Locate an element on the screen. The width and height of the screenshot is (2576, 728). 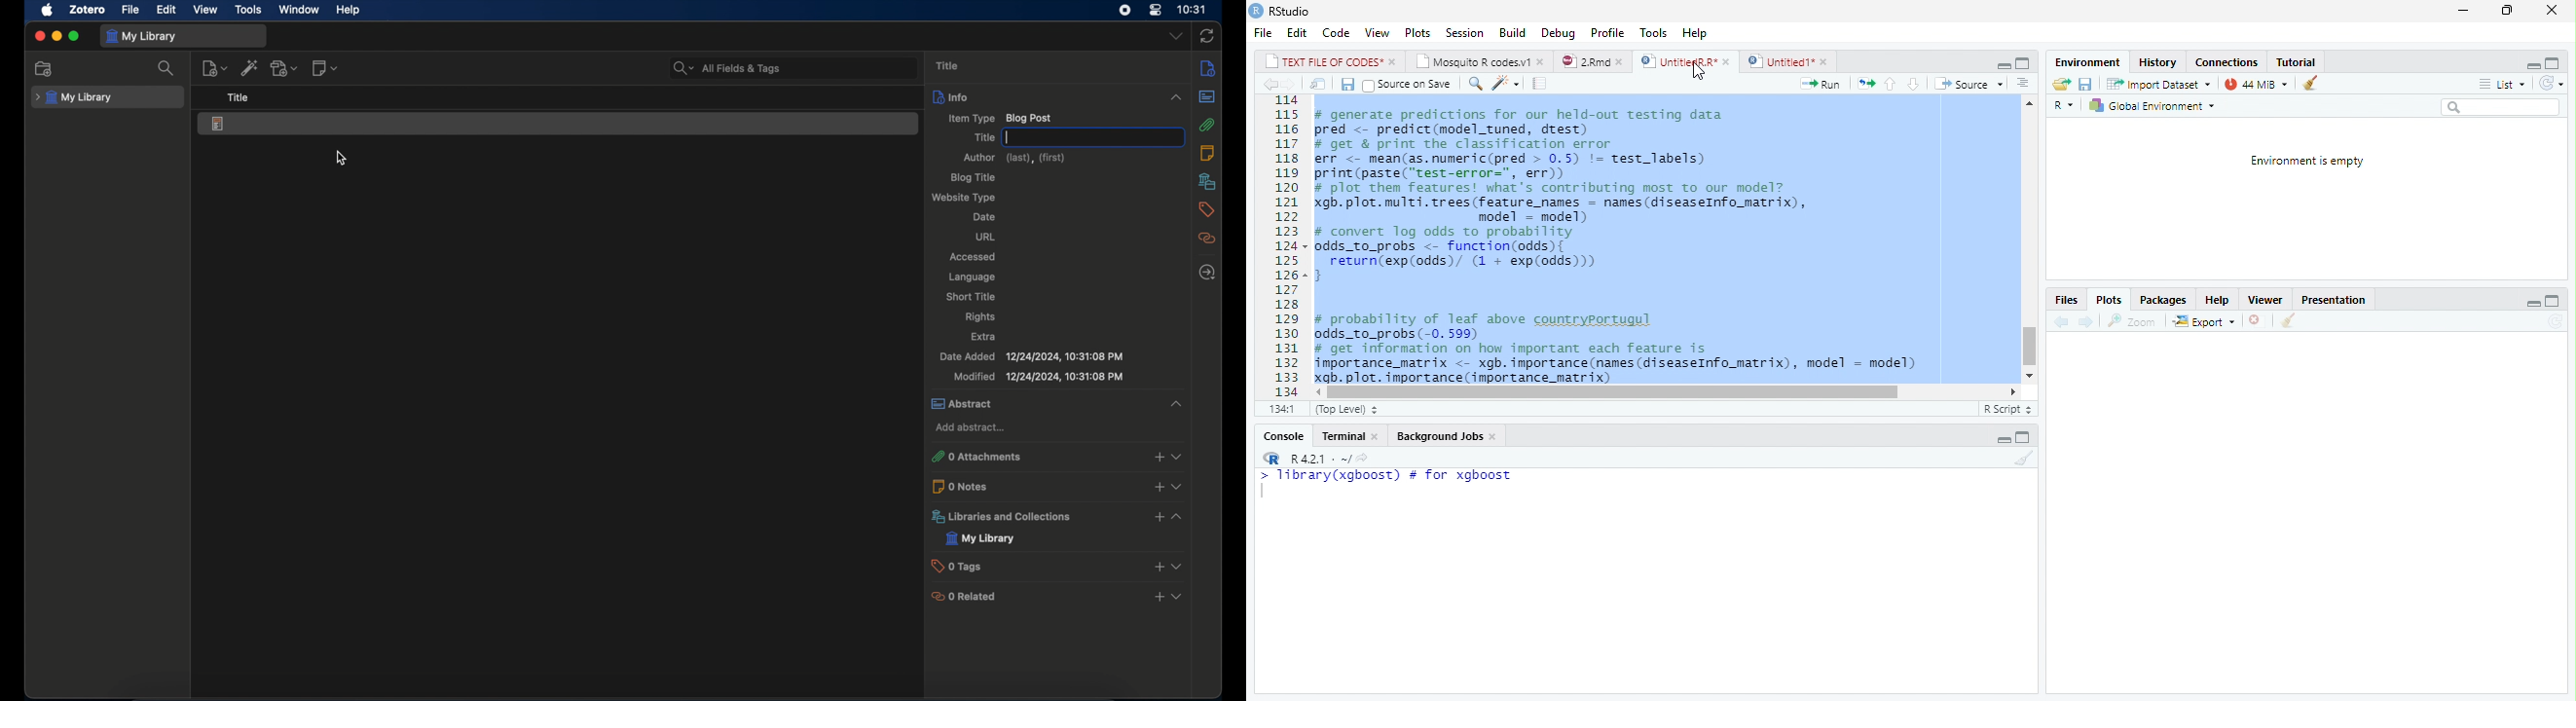
44MiB is located at coordinates (2256, 82).